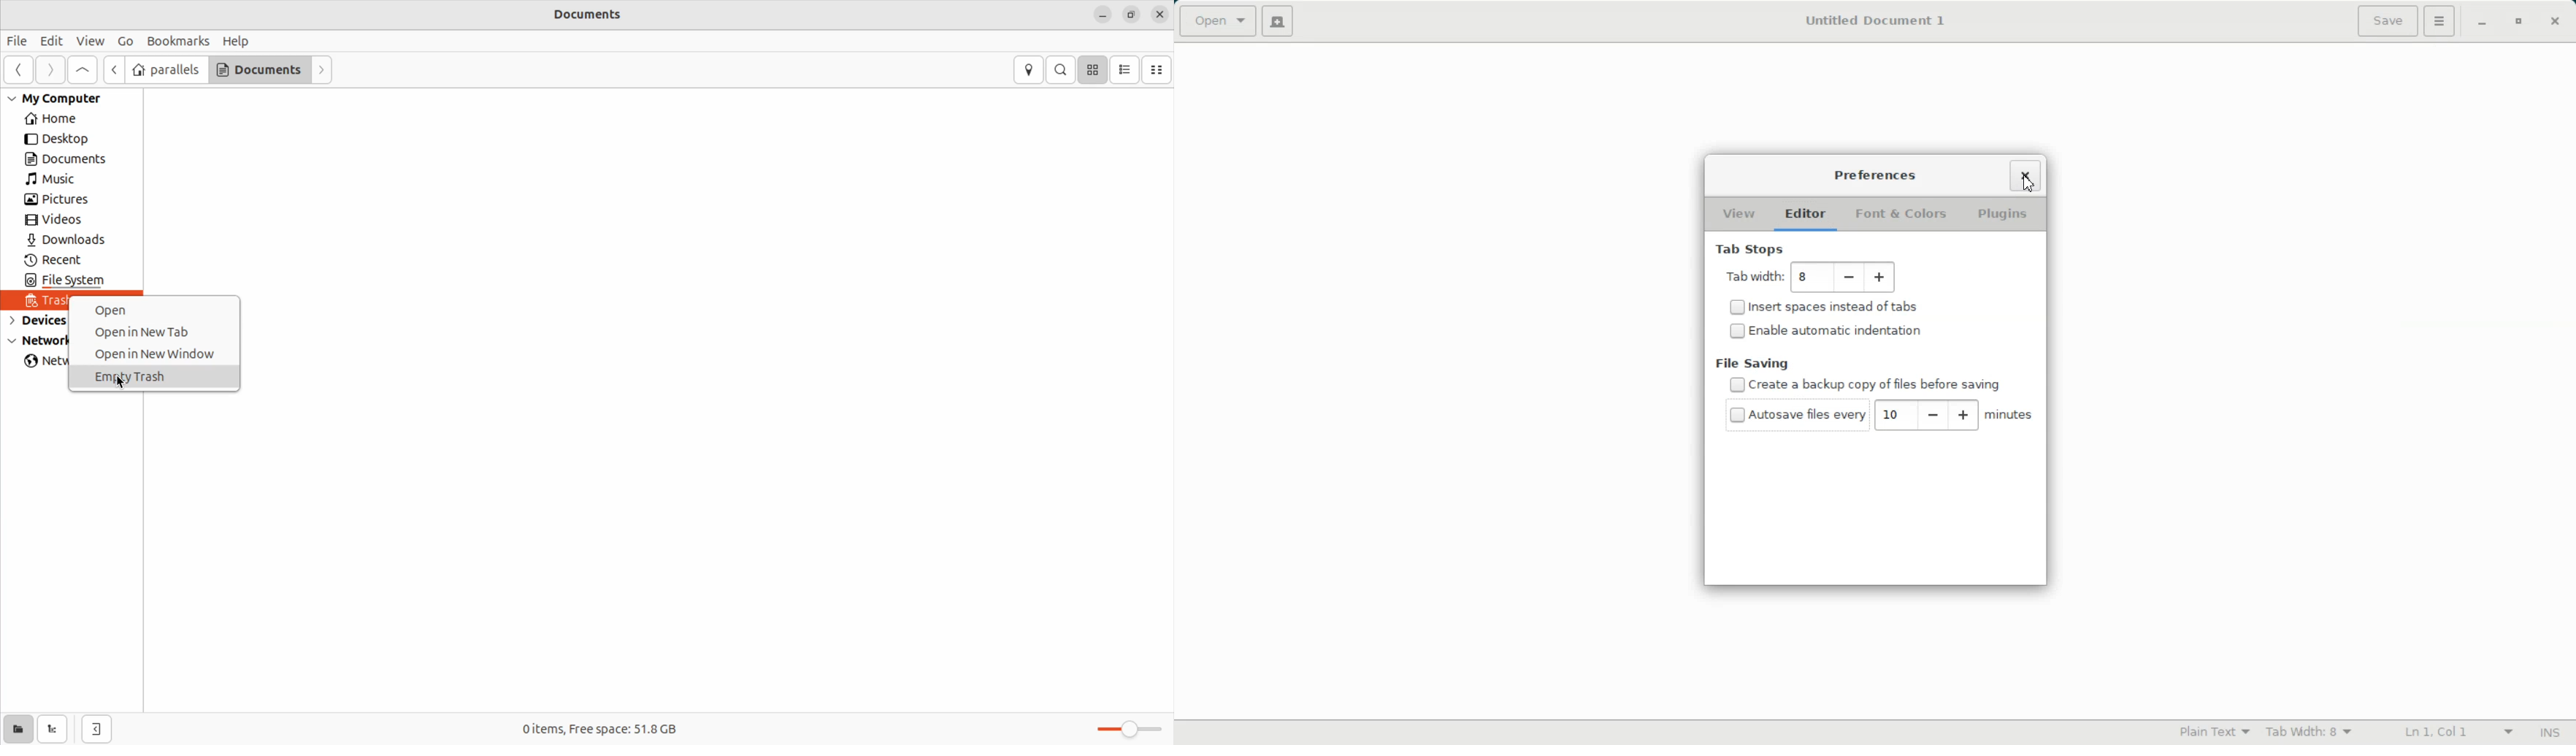 This screenshot has height=756, width=2576. I want to click on tab width, so click(1752, 278).